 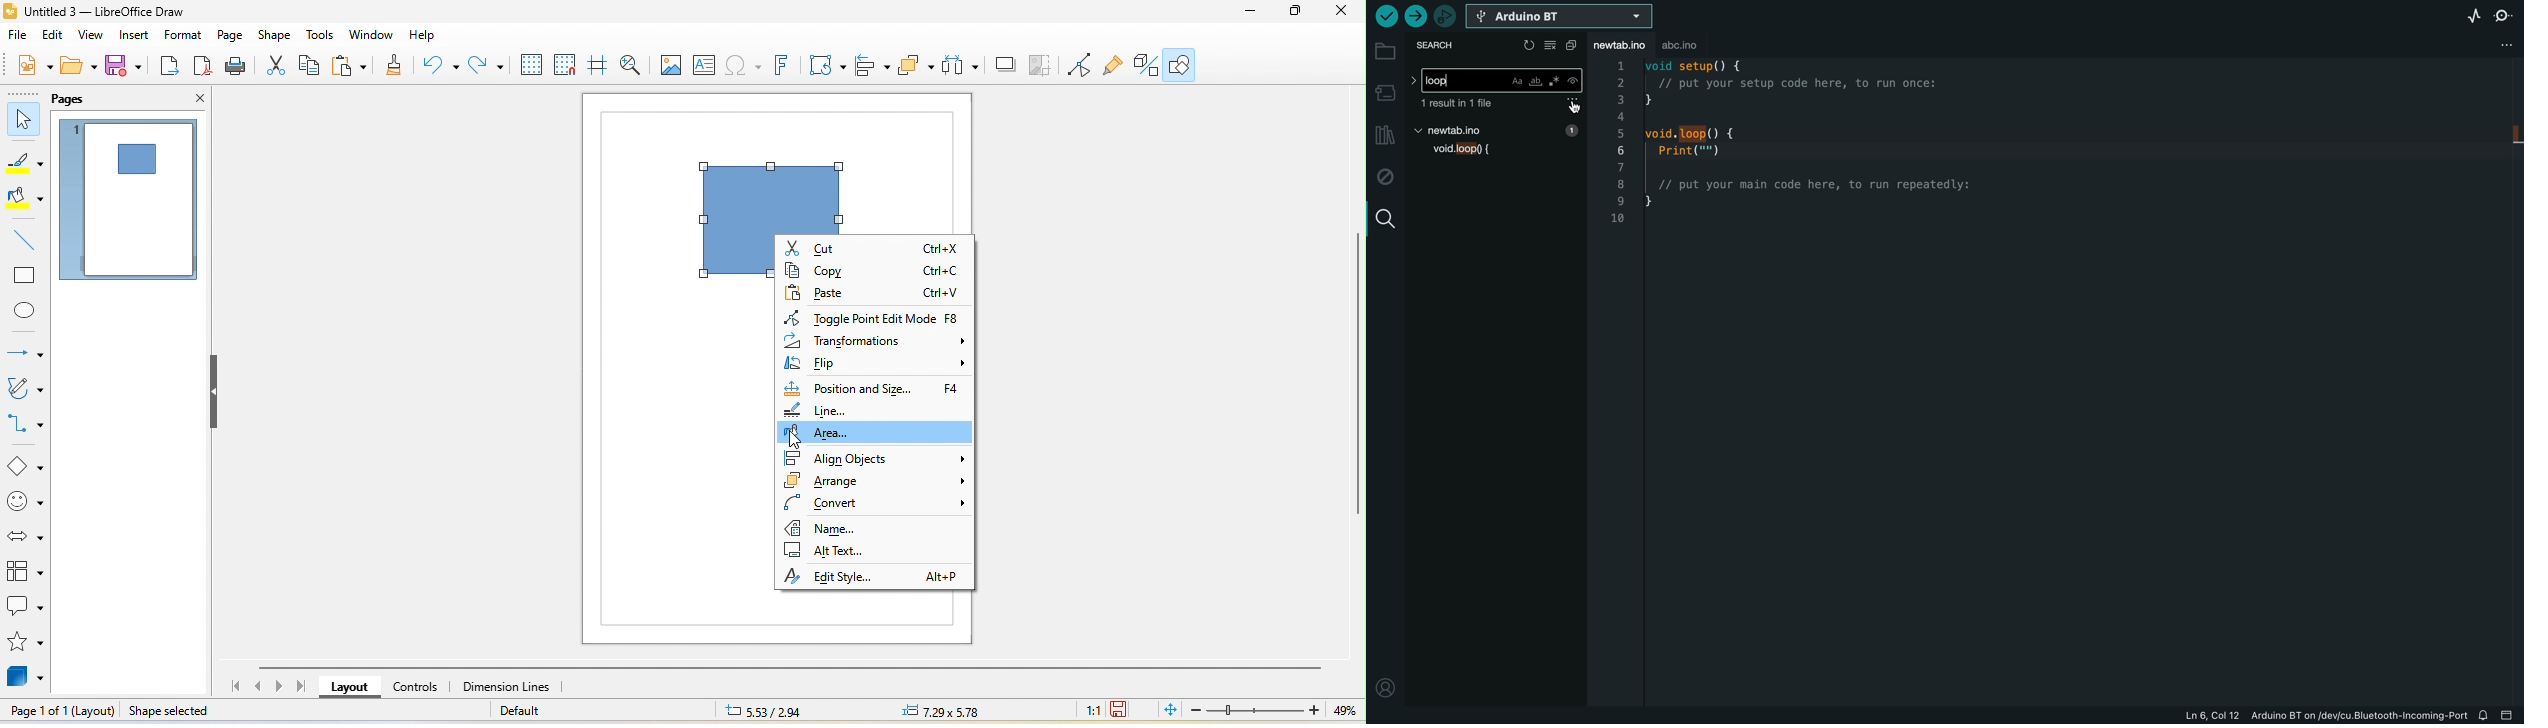 What do you see at coordinates (549, 711) in the screenshot?
I see `default` at bounding box center [549, 711].